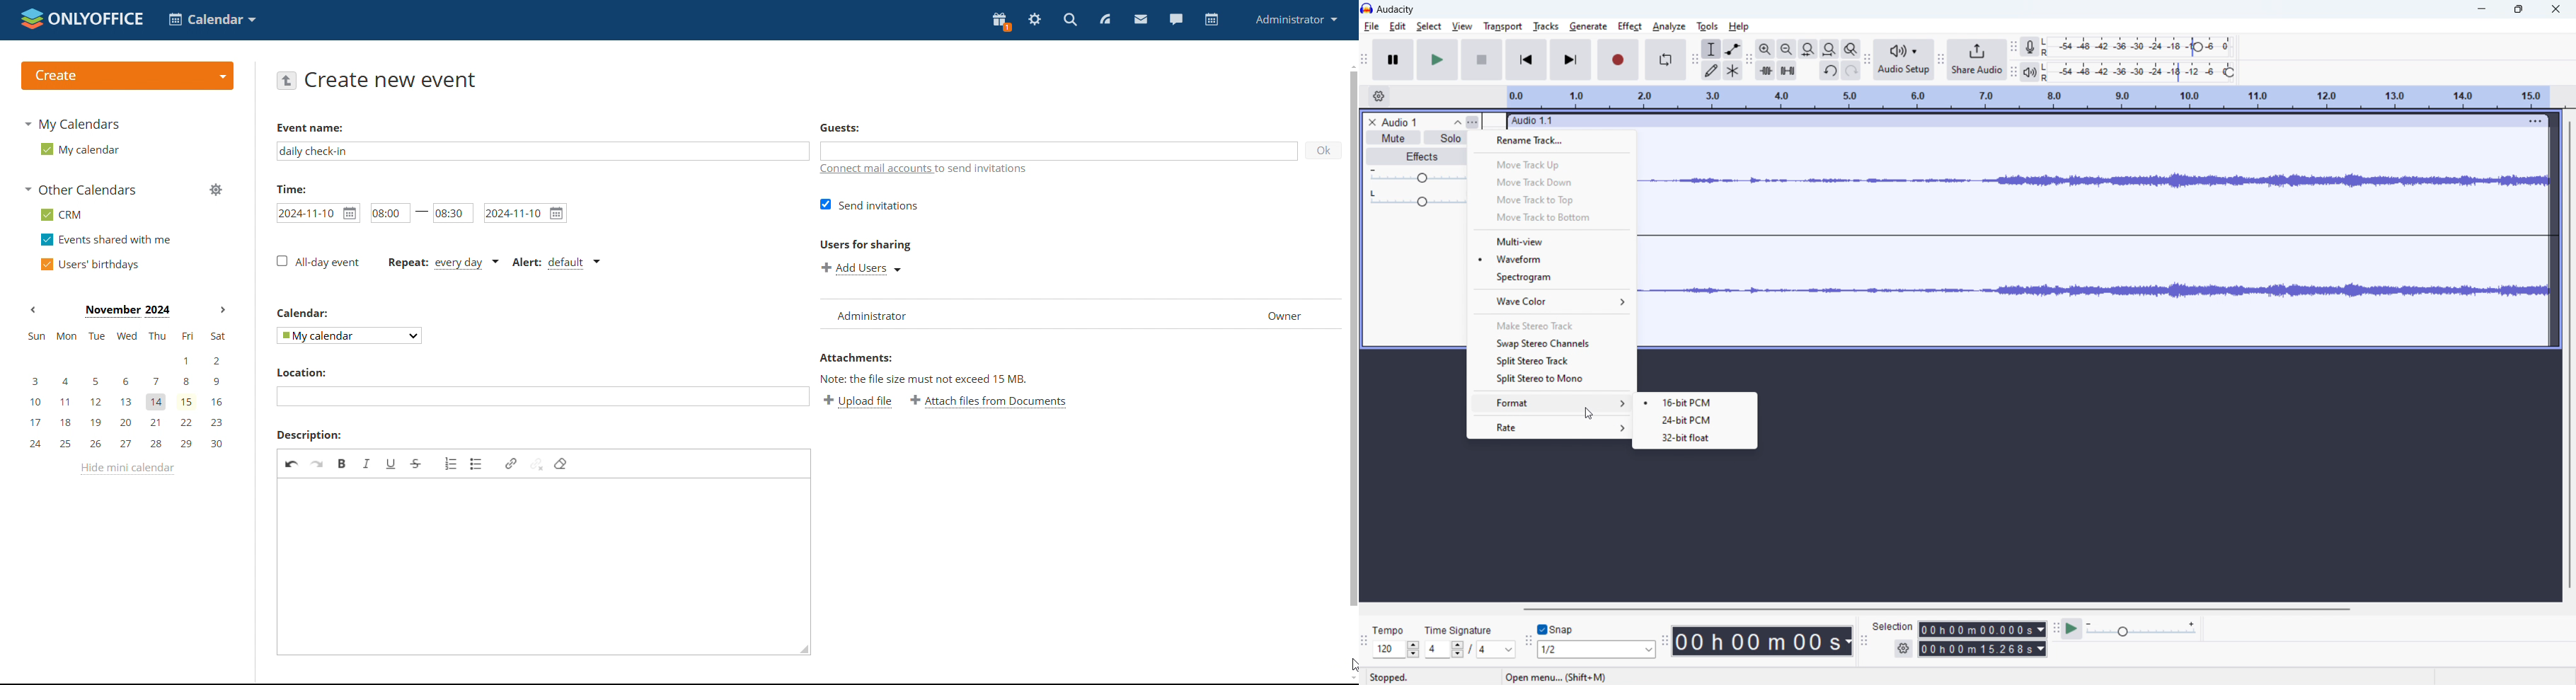  Describe the element at coordinates (1462, 27) in the screenshot. I see `view` at that location.